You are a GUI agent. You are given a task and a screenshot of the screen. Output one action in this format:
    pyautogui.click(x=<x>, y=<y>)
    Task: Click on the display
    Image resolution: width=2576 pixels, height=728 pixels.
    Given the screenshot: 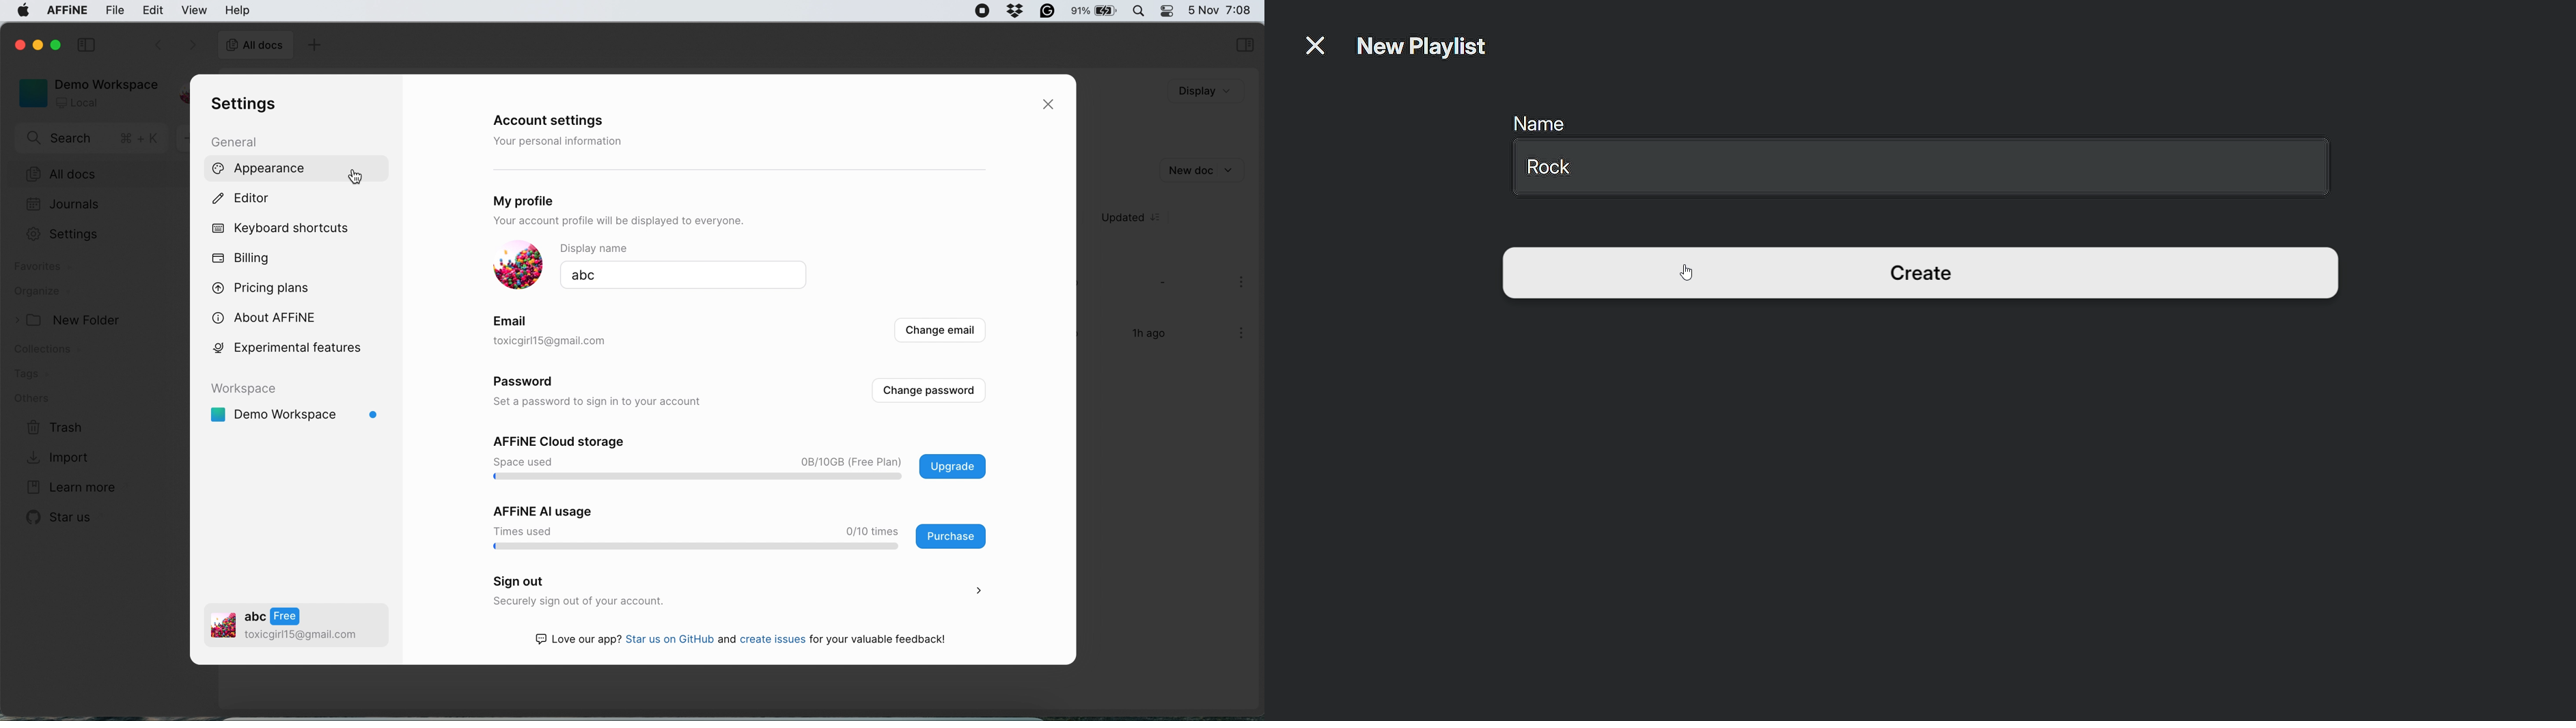 What is the action you would take?
    pyautogui.click(x=1203, y=91)
    